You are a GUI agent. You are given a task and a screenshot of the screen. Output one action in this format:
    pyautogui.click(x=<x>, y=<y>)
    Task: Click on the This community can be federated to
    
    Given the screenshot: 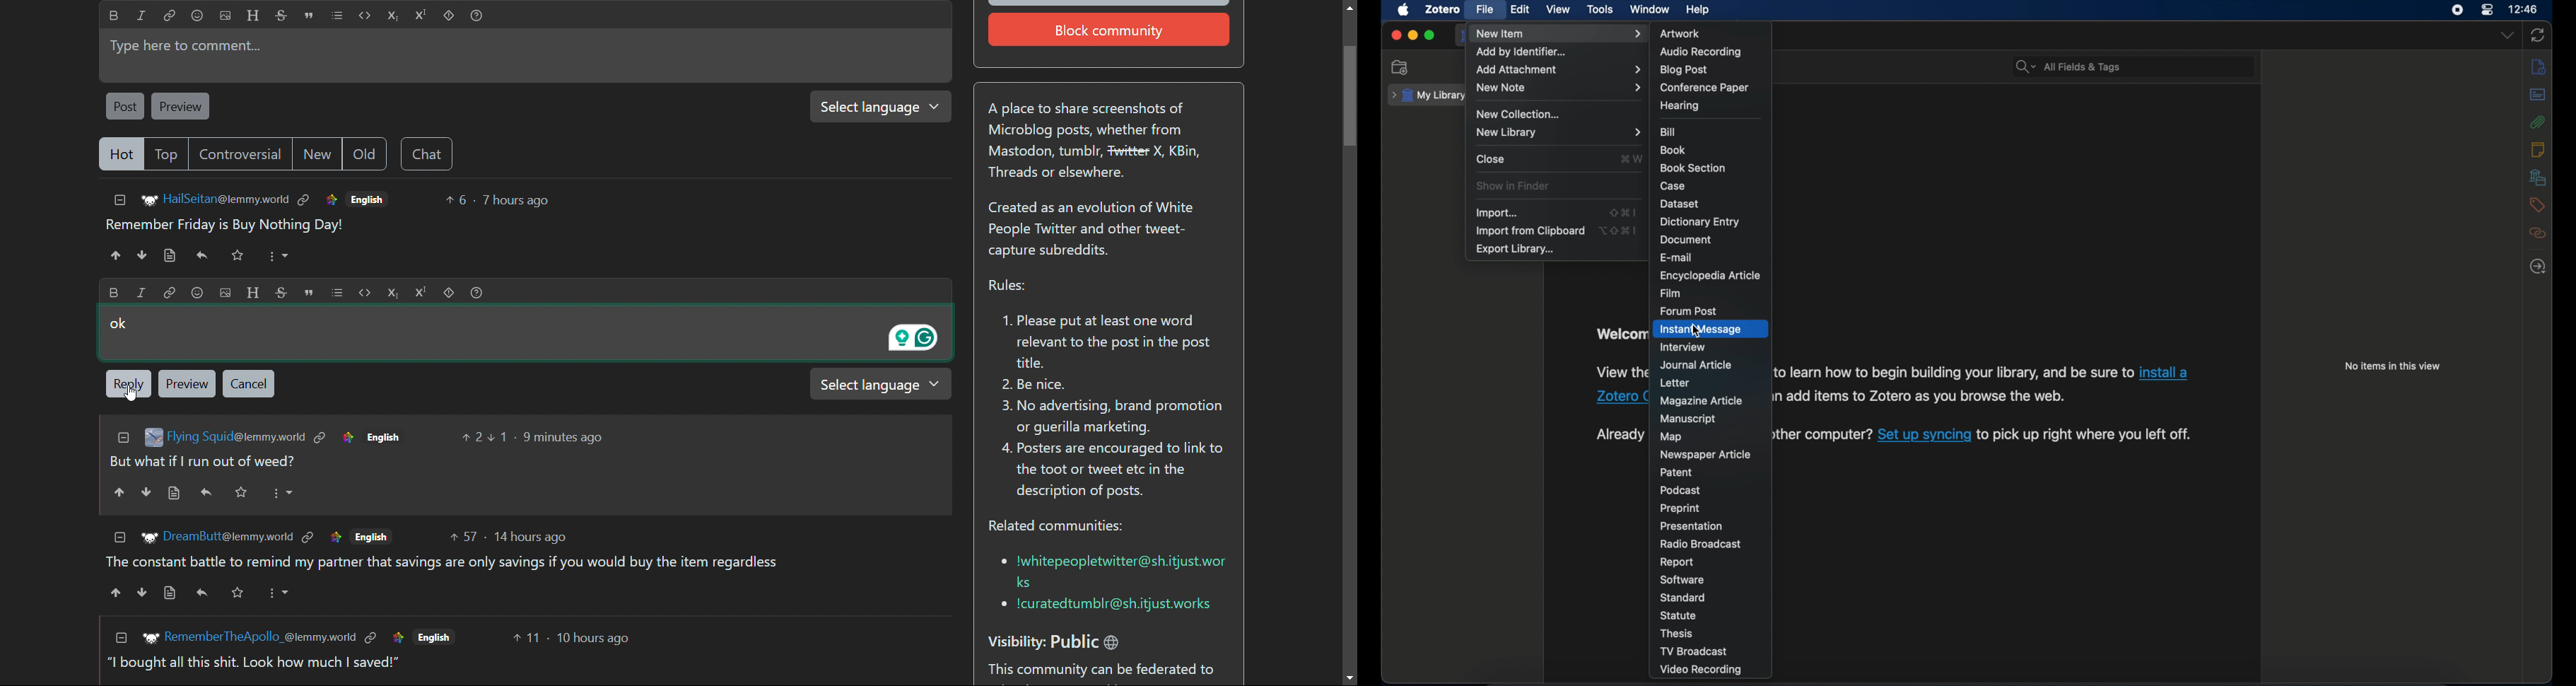 What is the action you would take?
    pyautogui.click(x=1106, y=671)
    